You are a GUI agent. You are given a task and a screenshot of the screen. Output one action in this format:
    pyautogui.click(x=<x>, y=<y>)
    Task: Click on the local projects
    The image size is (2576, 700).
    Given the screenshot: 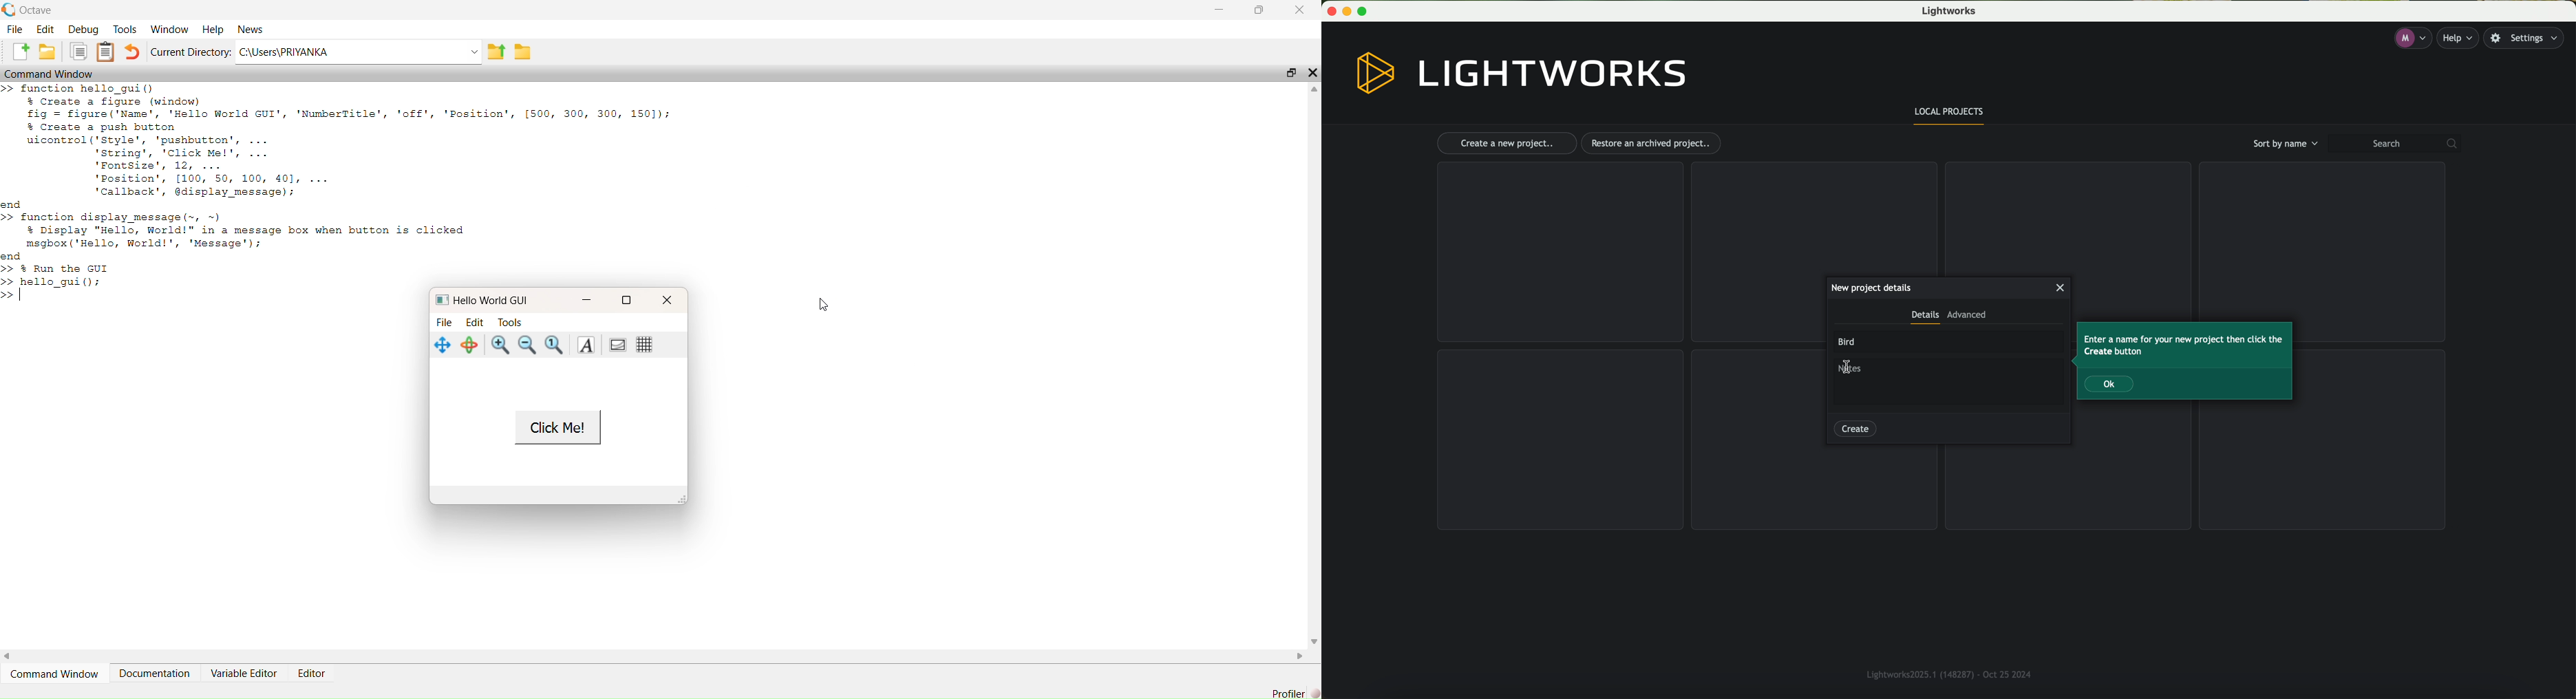 What is the action you would take?
    pyautogui.click(x=1950, y=114)
    